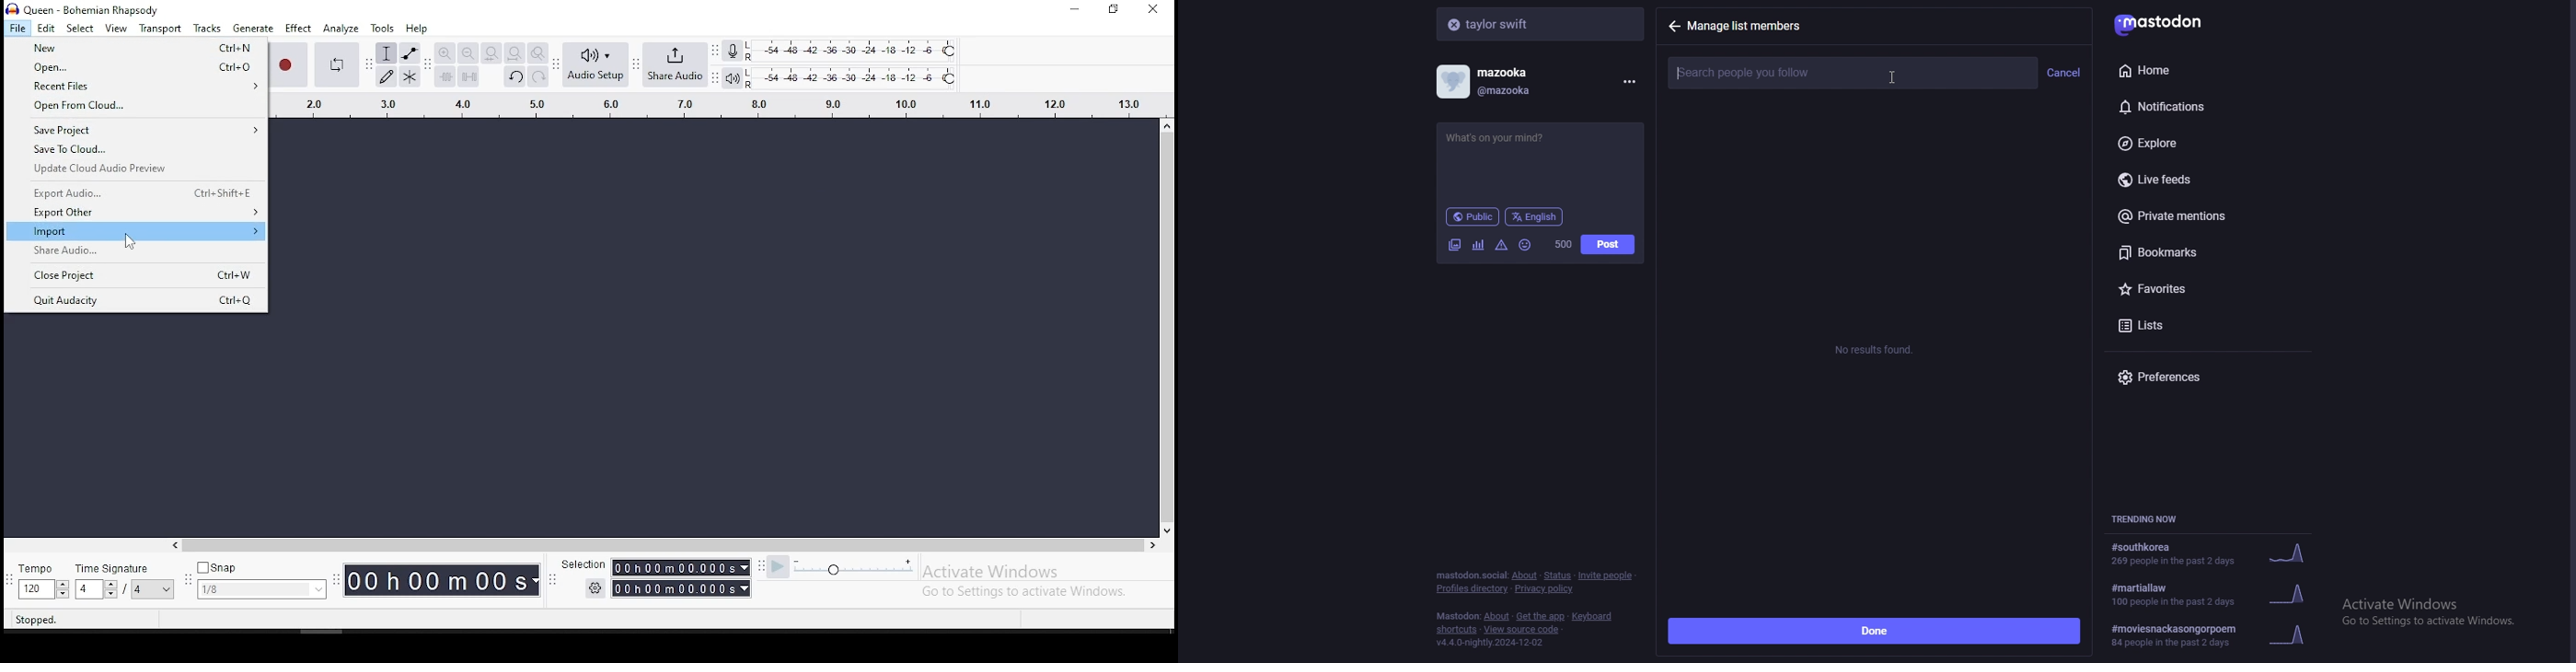 Image resolution: width=2576 pixels, height=672 pixels. Describe the element at coordinates (129, 241) in the screenshot. I see `cursor` at that location.